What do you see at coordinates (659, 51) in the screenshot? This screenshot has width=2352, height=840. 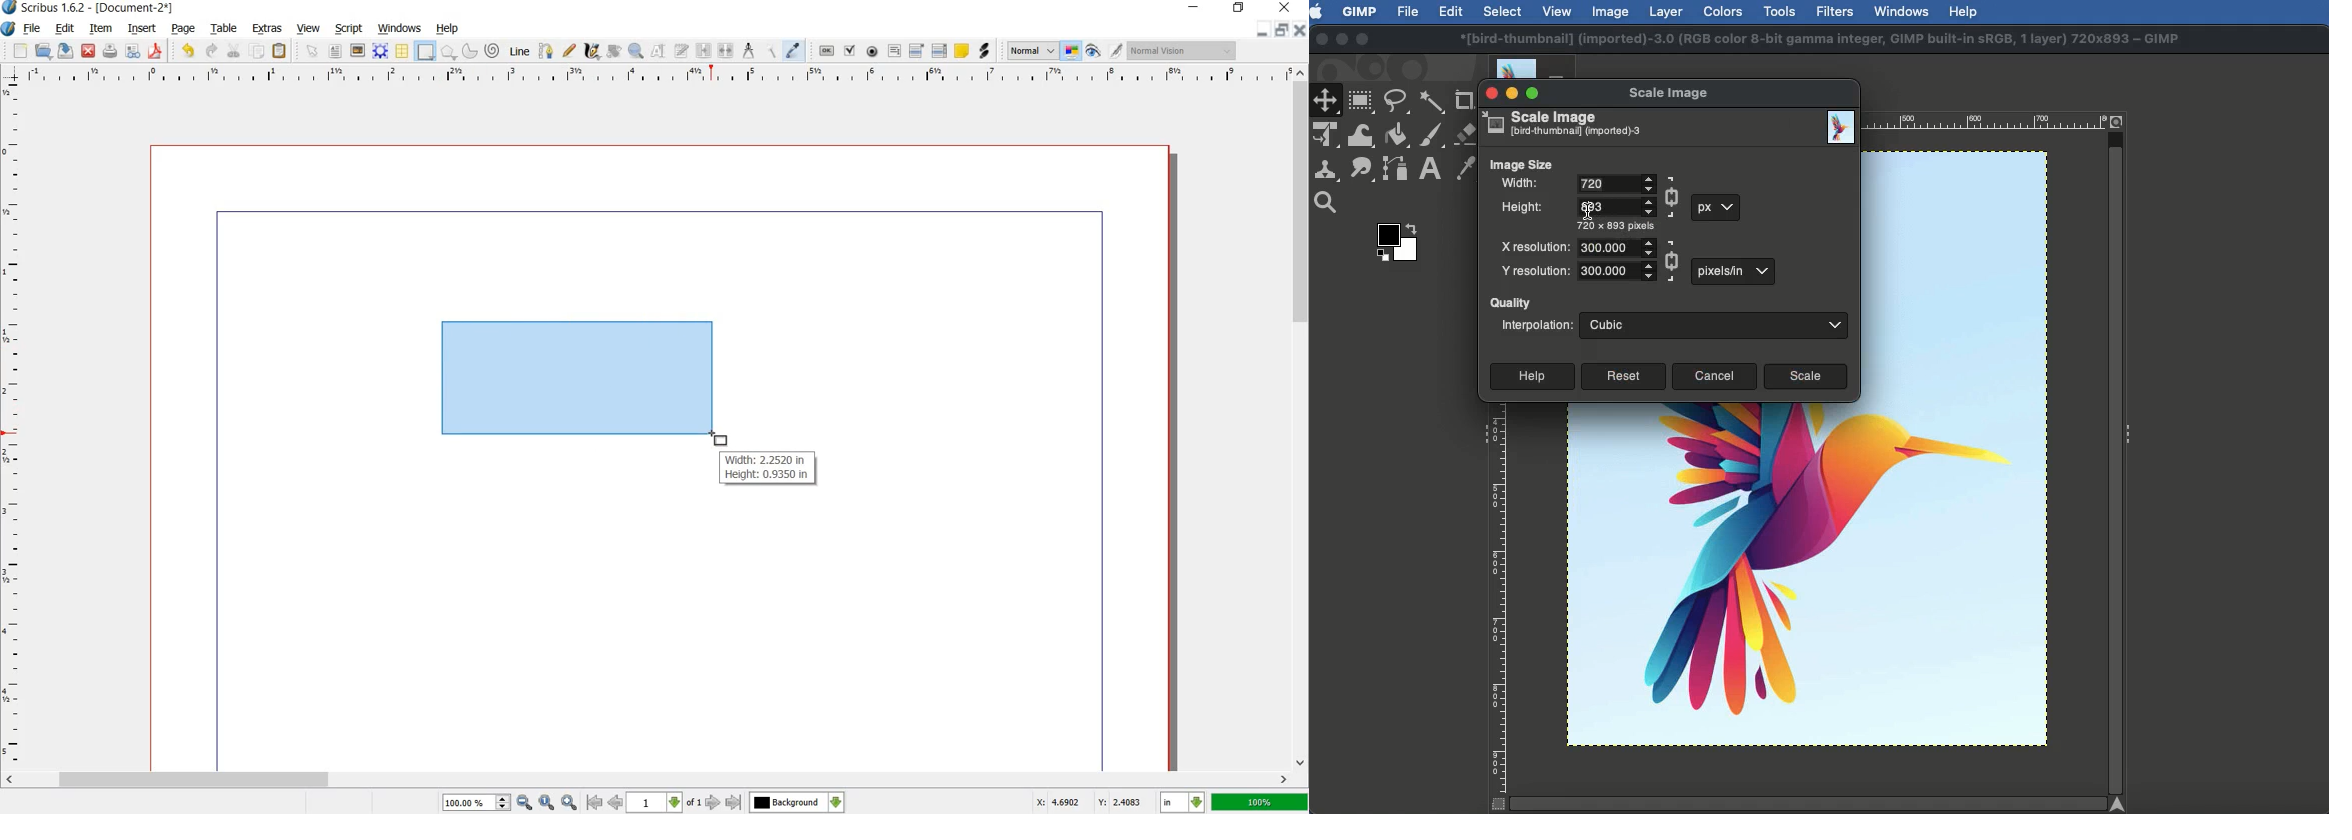 I see `EDIT CONTENTS OF FRAME` at bounding box center [659, 51].